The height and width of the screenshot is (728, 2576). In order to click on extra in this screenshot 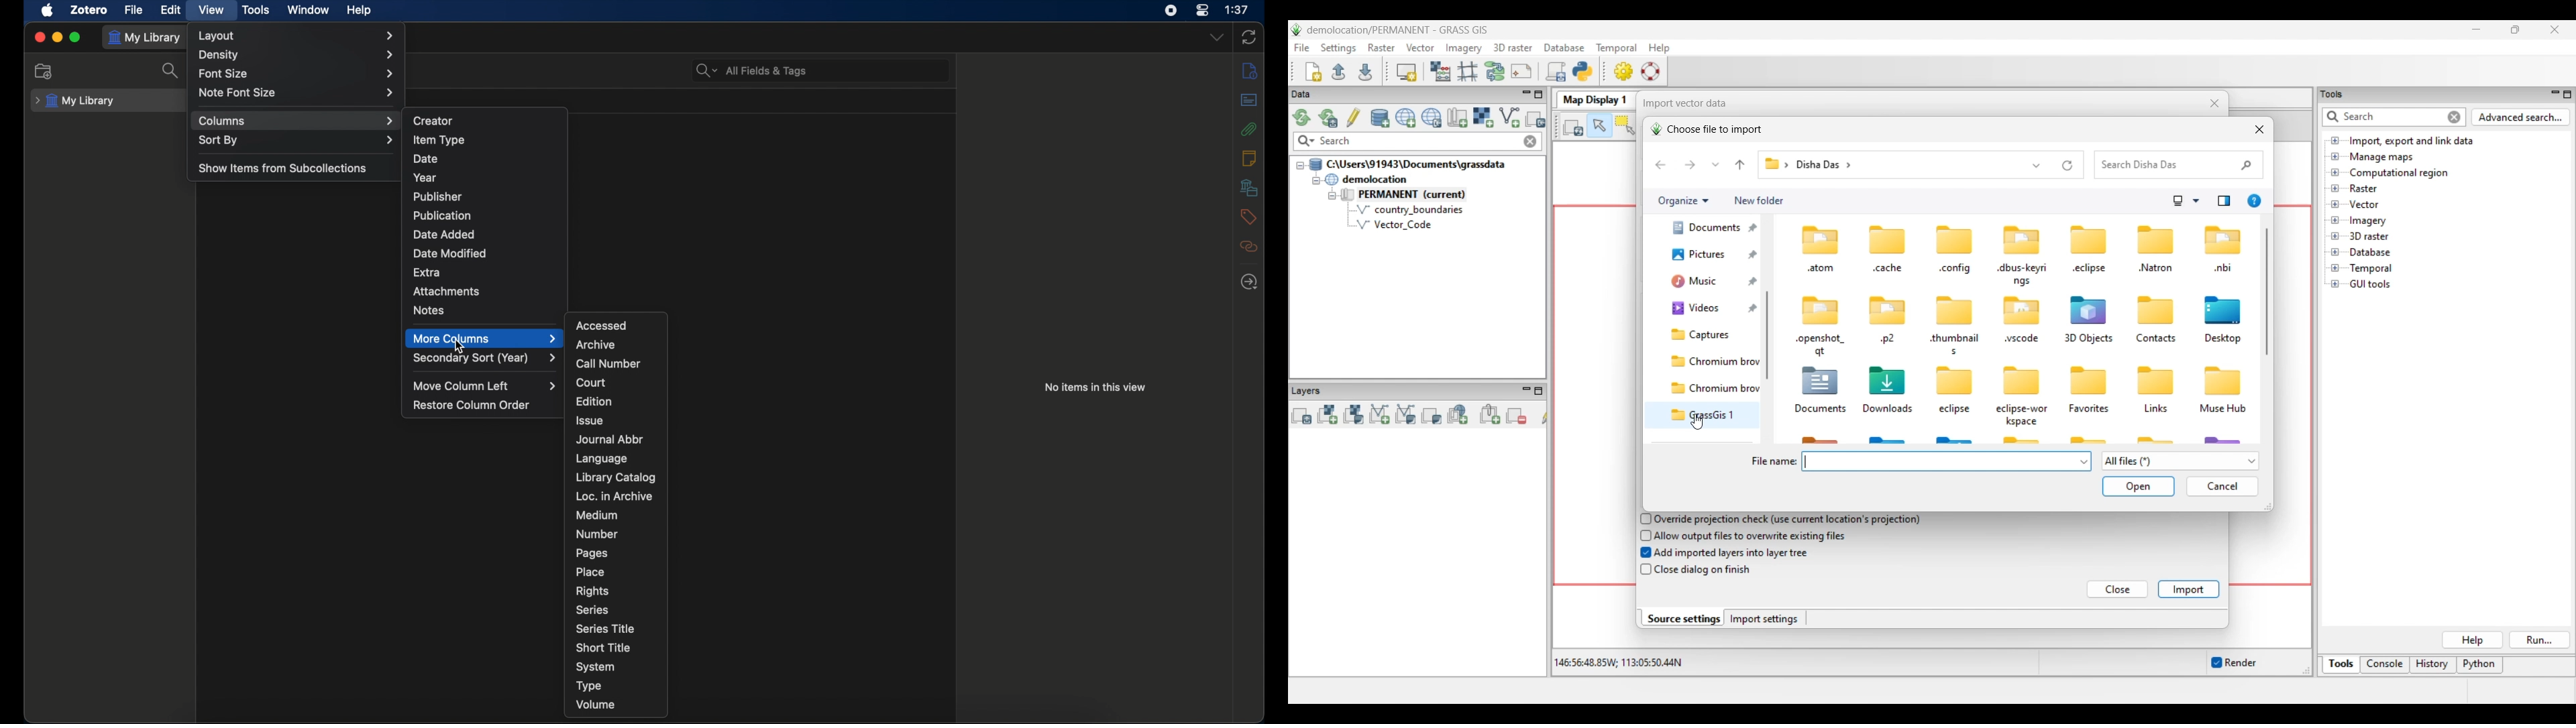, I will do `click(427, 273)`.